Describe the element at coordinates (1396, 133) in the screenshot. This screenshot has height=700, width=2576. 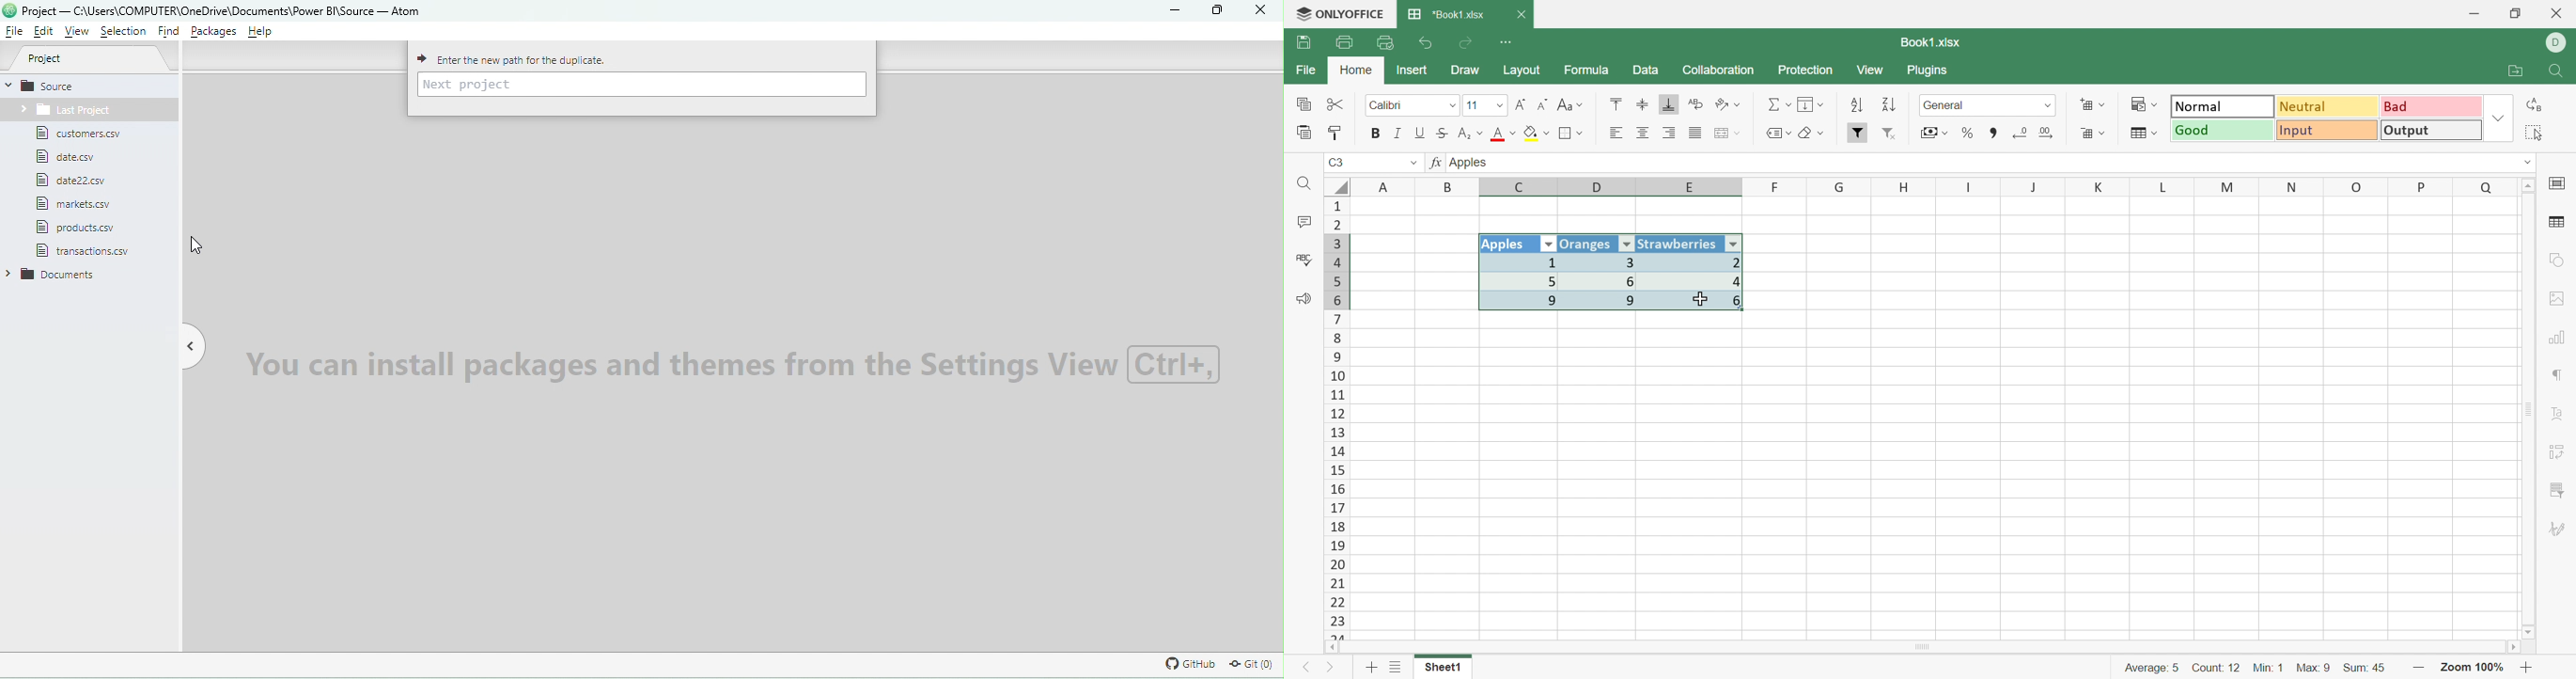
I see `Italic` at that location.